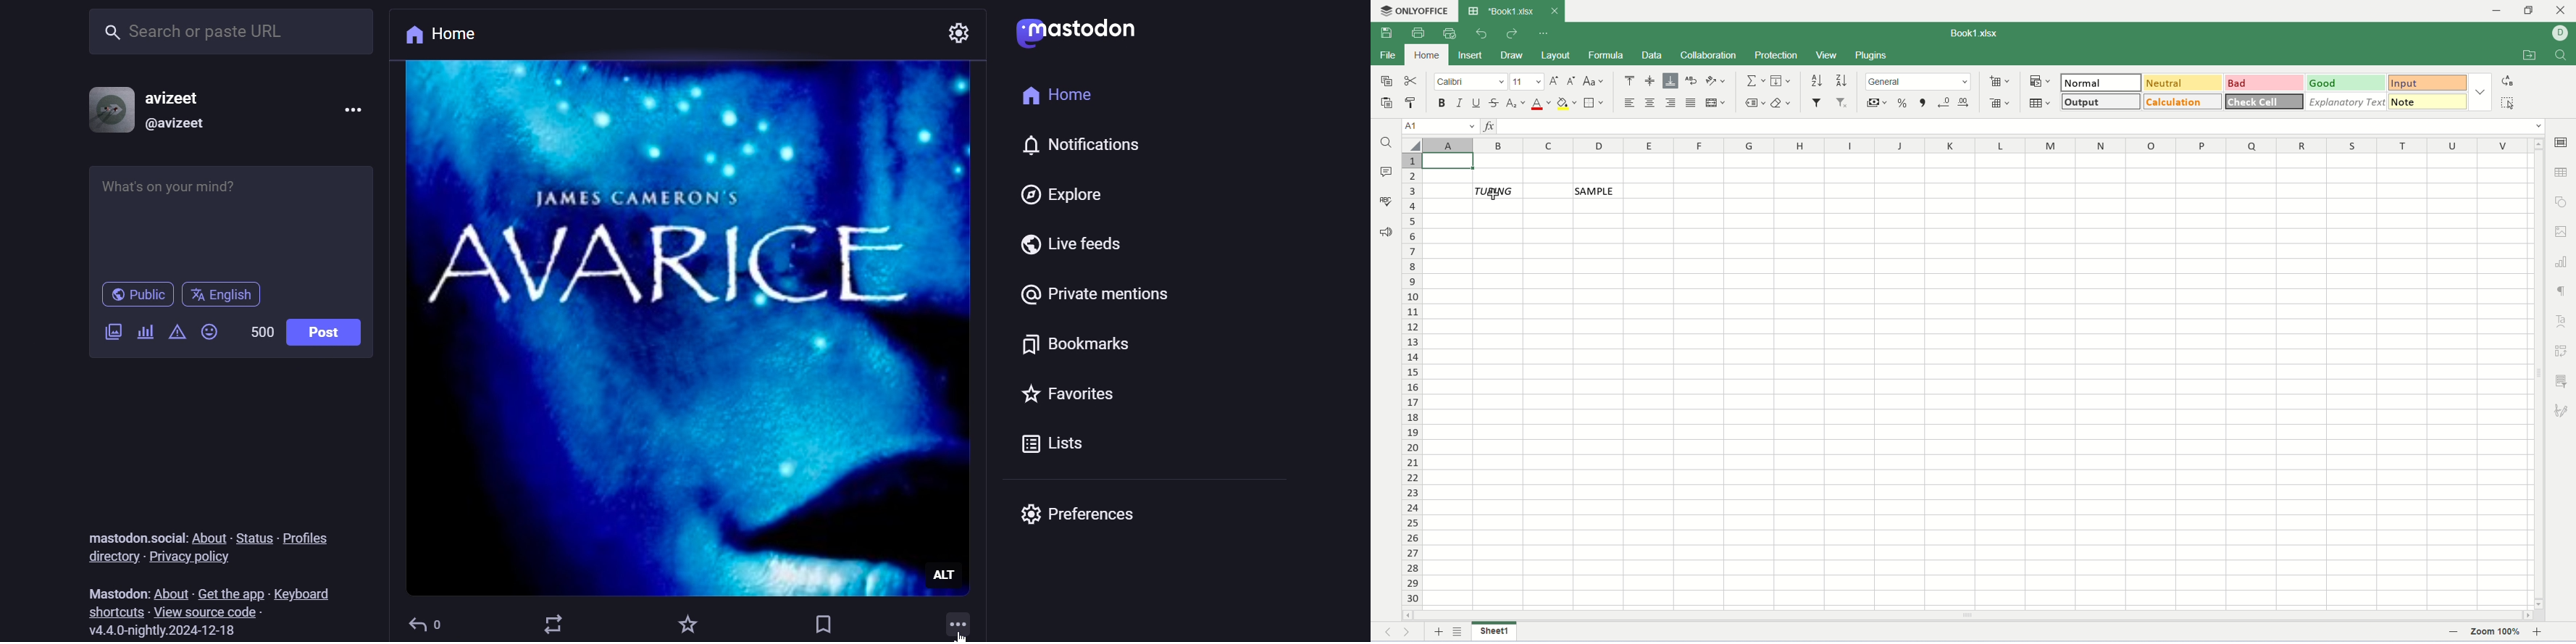  Describe the element at coordinates (112, 330) in the screenshot. I see `image/video` at that location.